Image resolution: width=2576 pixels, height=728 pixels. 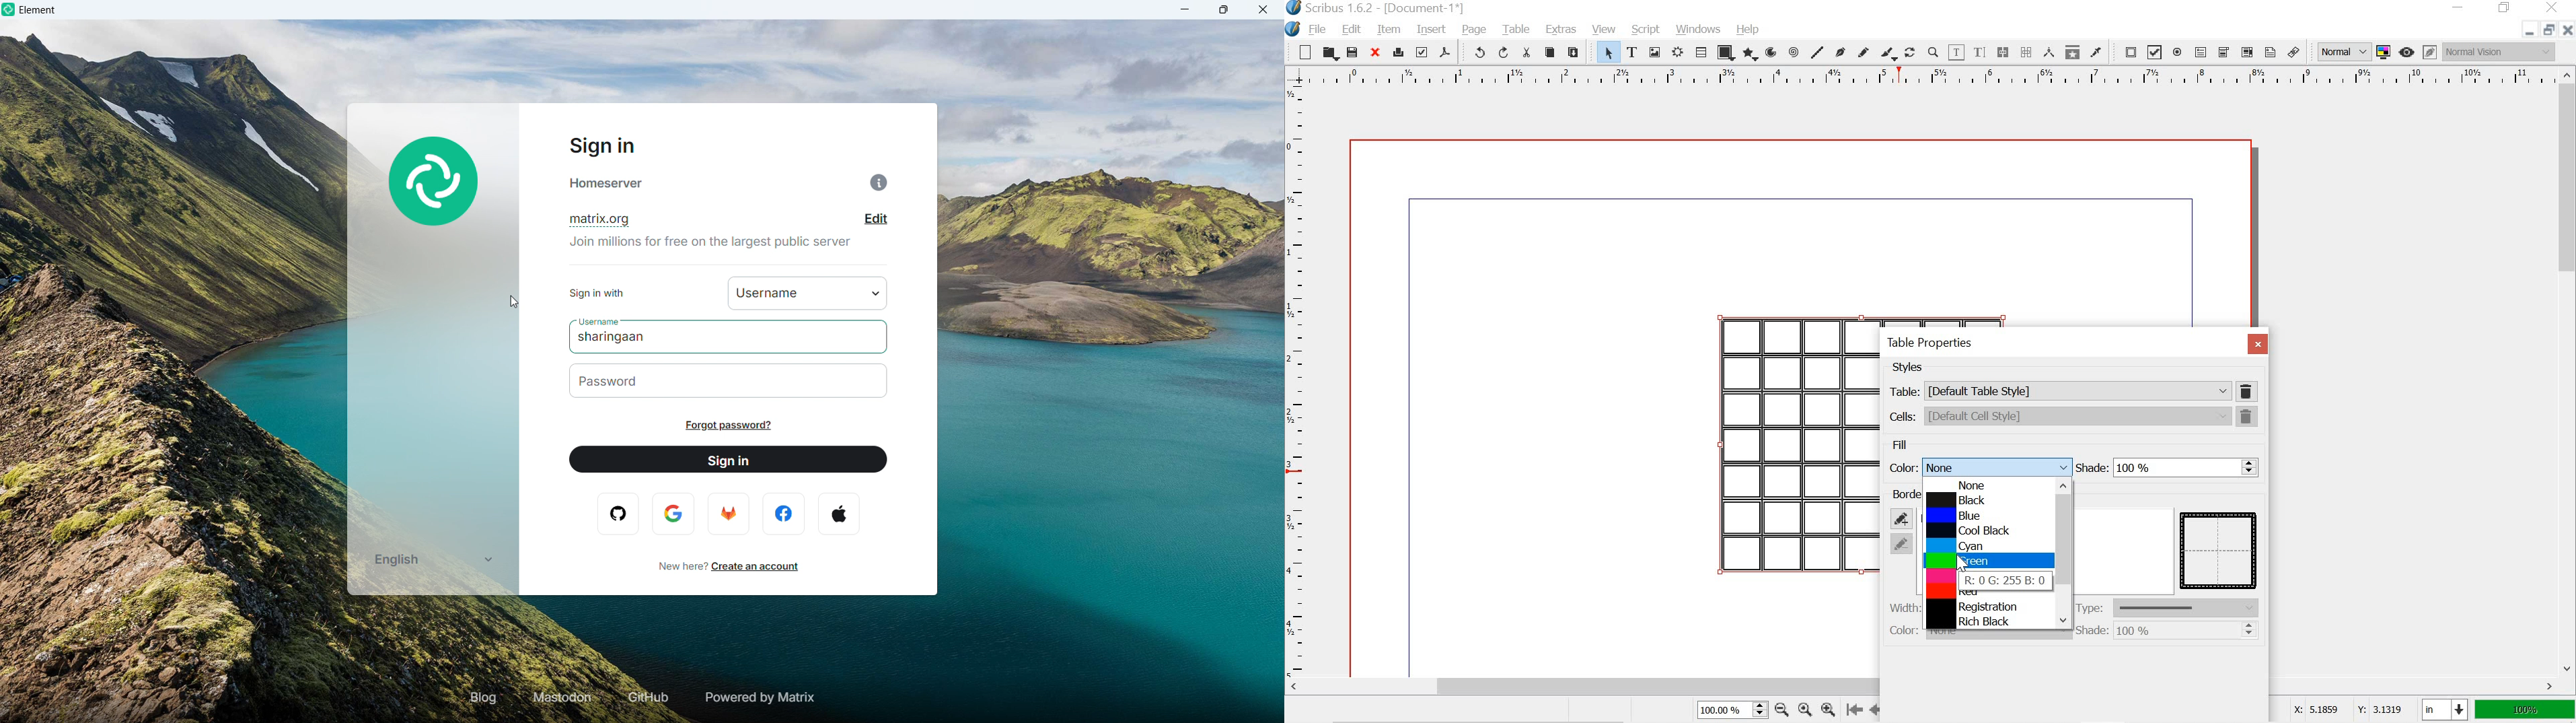 What do you see at coordinates (1923, 687) in the screenshot?
I see `scrollbar` at bounding box center [1923, 687].